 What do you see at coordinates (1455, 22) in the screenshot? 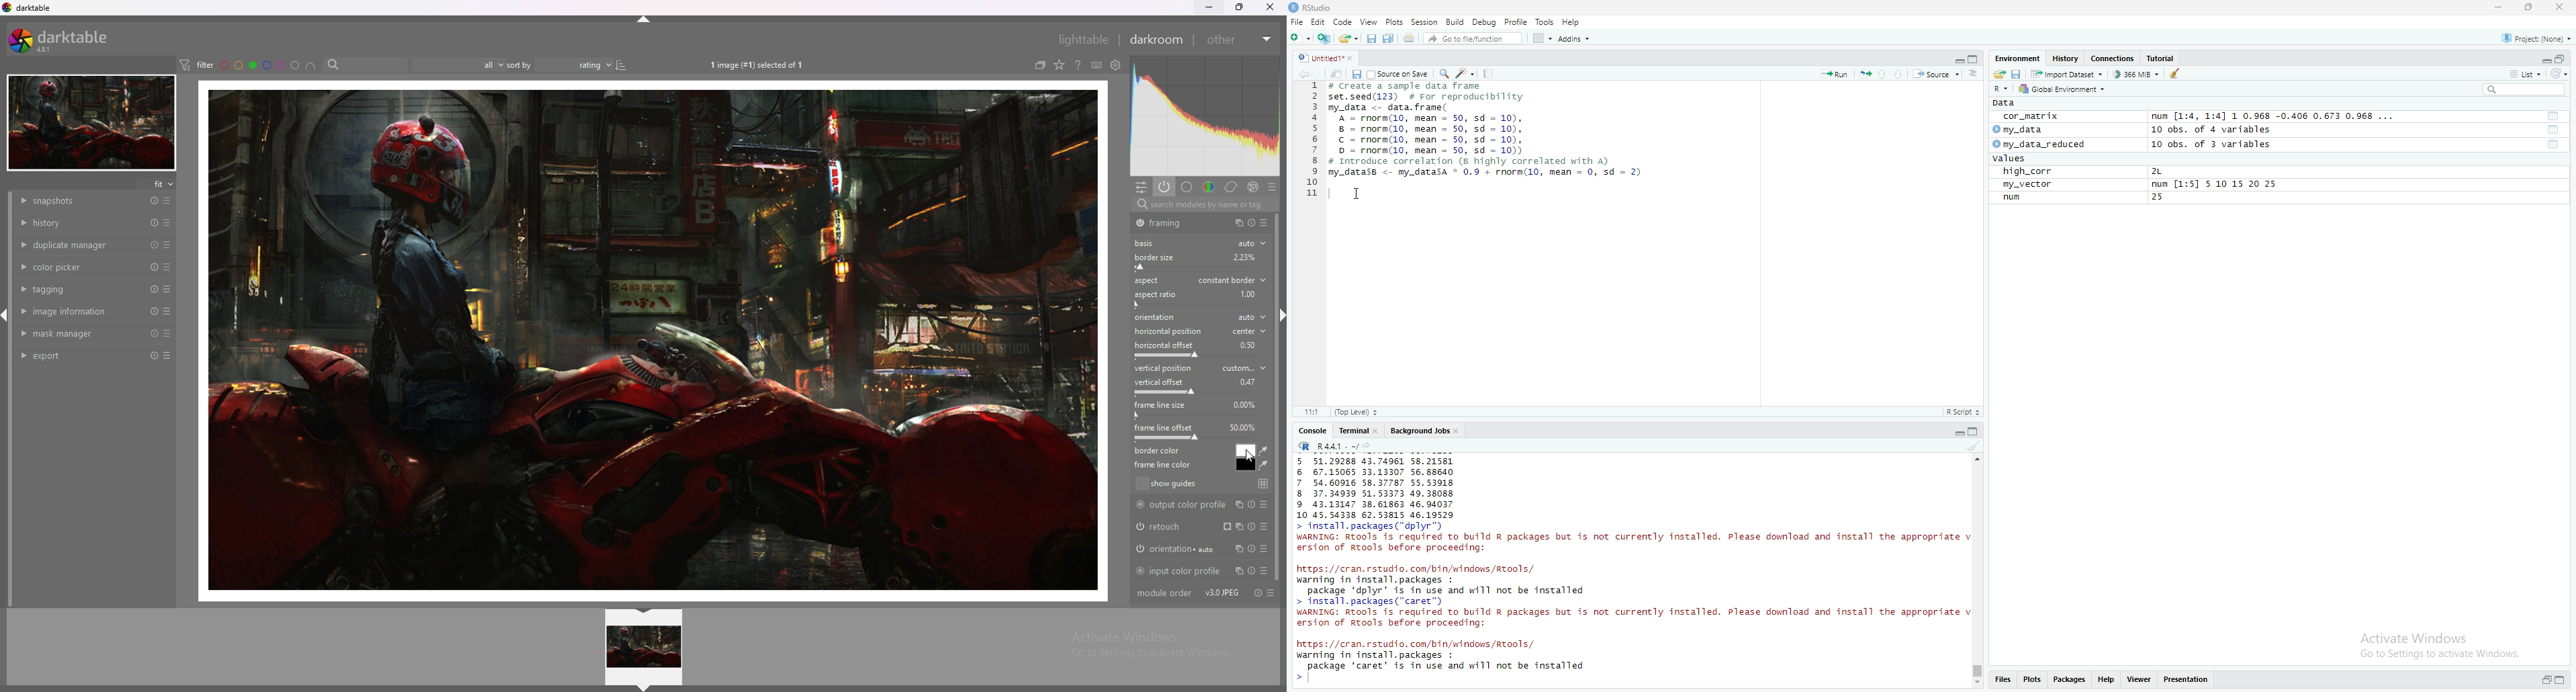
I see `Build` at bounding box center [1455, 22].